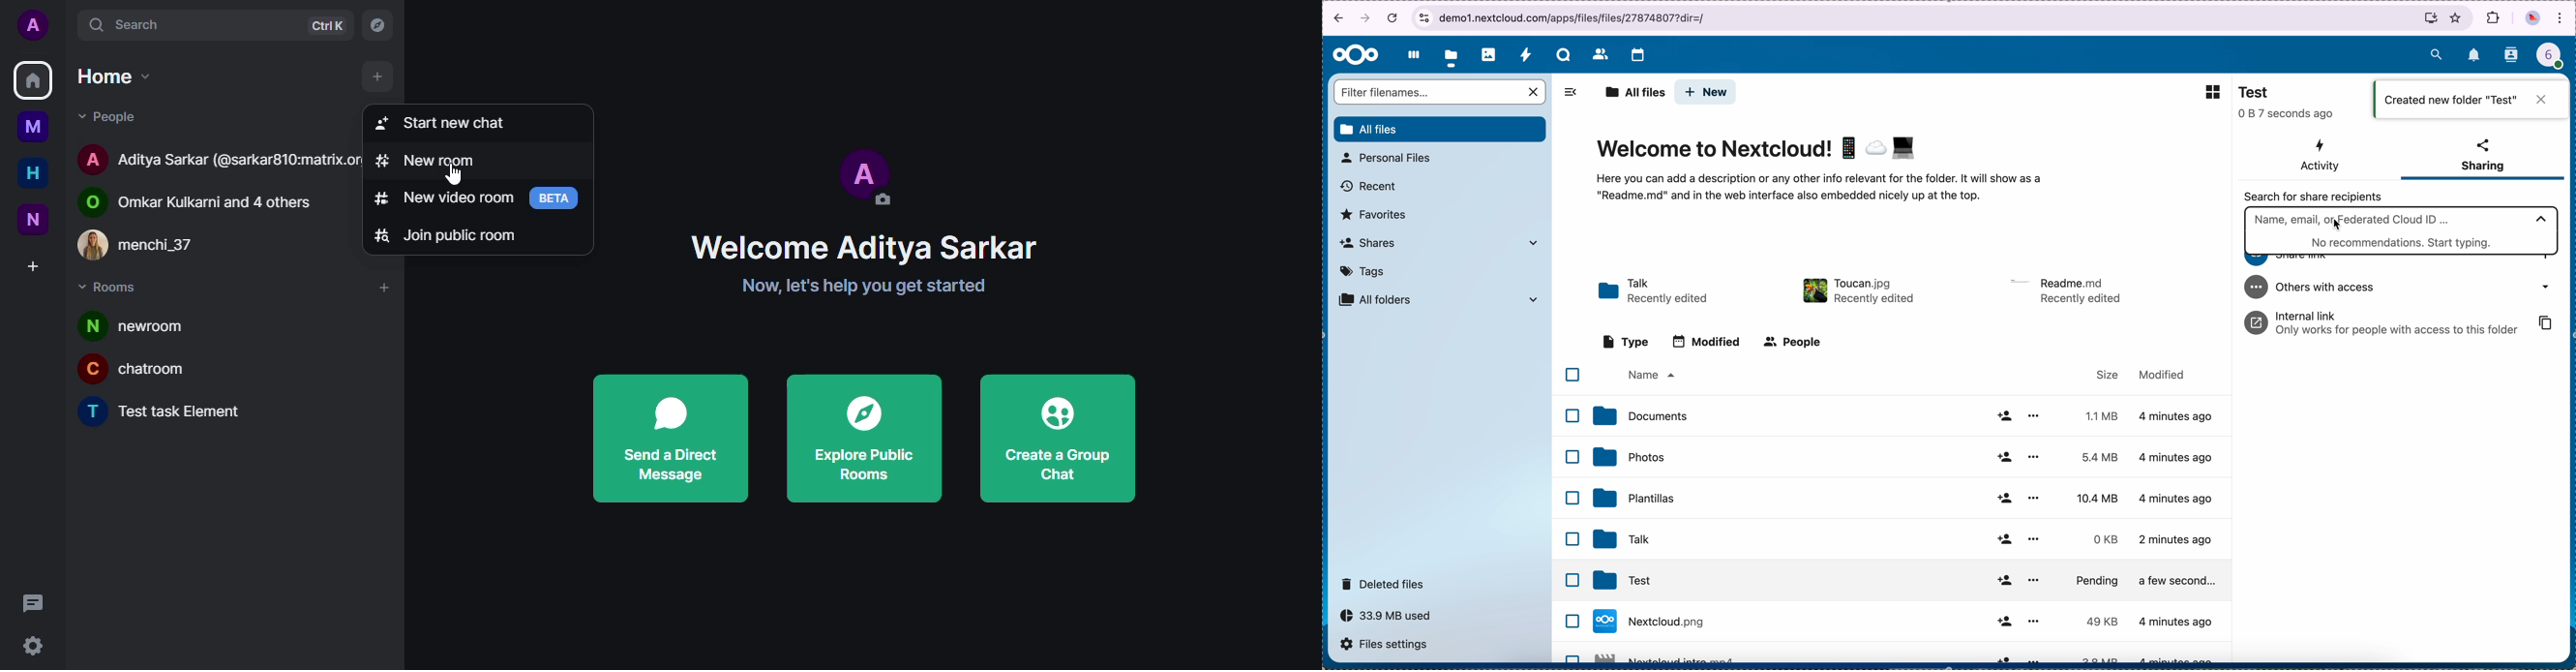 Image resolution: width=2576 pixels, height=672 pixels. What do you see at coordinates (376, 25) in the screenshot?
I see `explore rooms` at bounding box center [376, 25].